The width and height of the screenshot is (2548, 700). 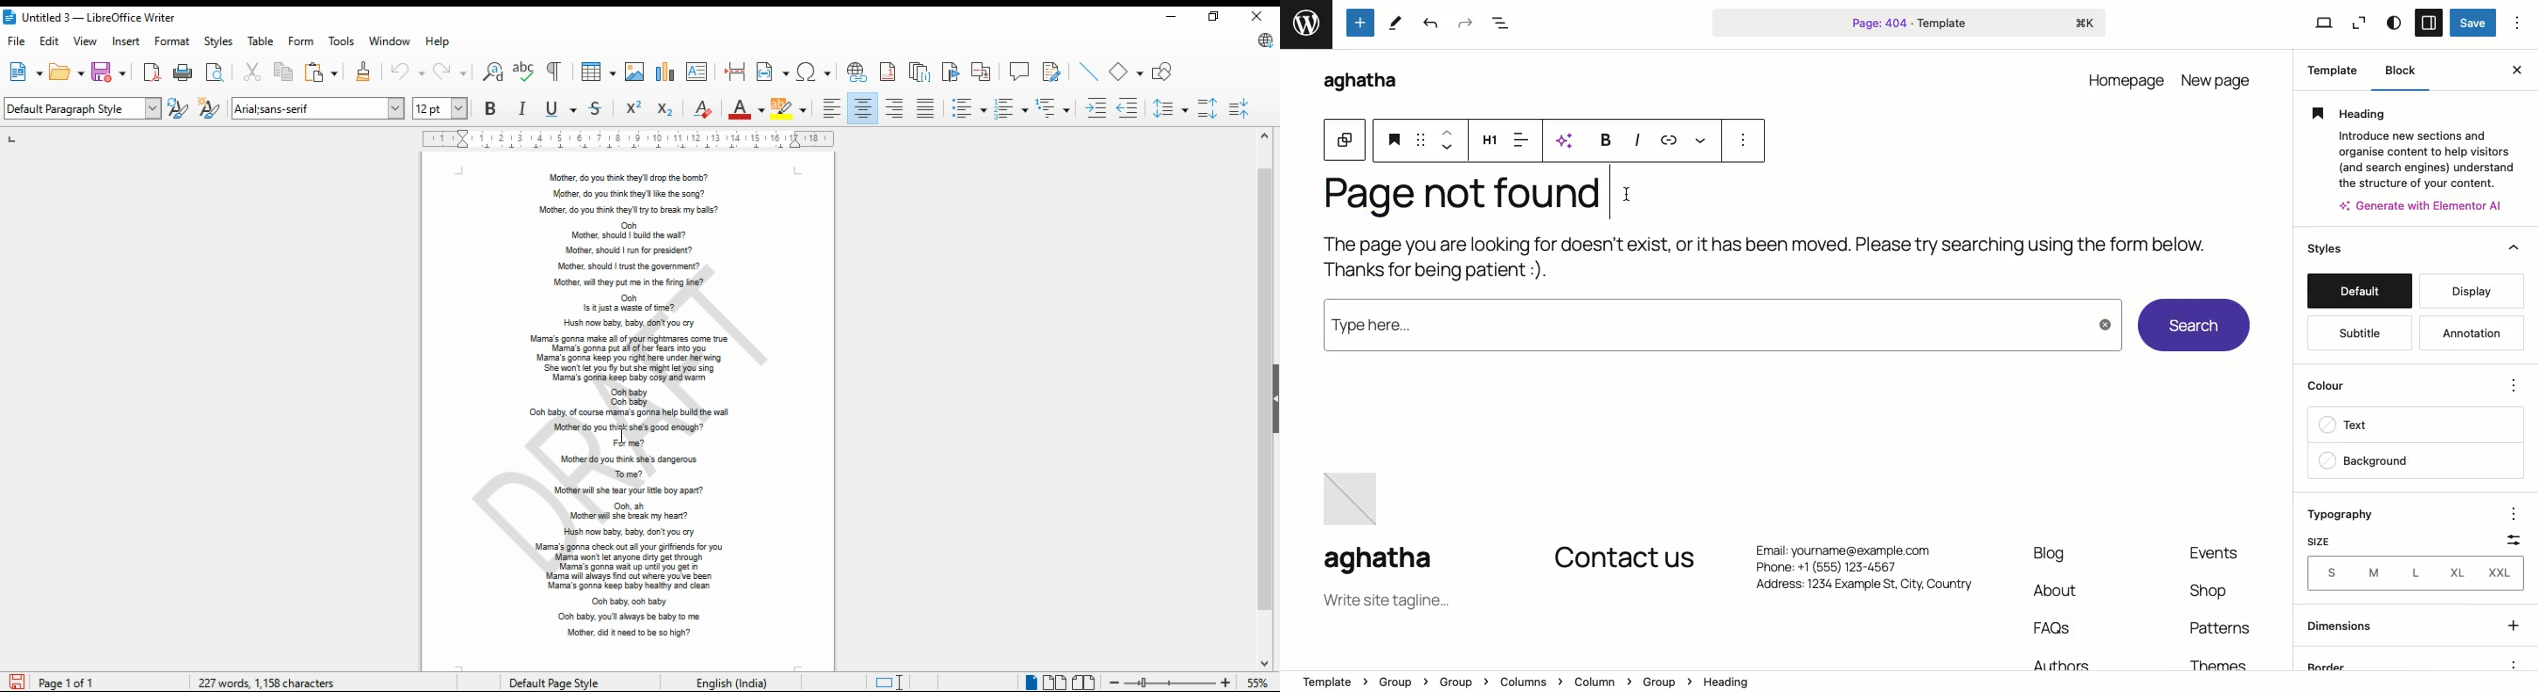 I want to click on watermark, so click(x=620, y=423).